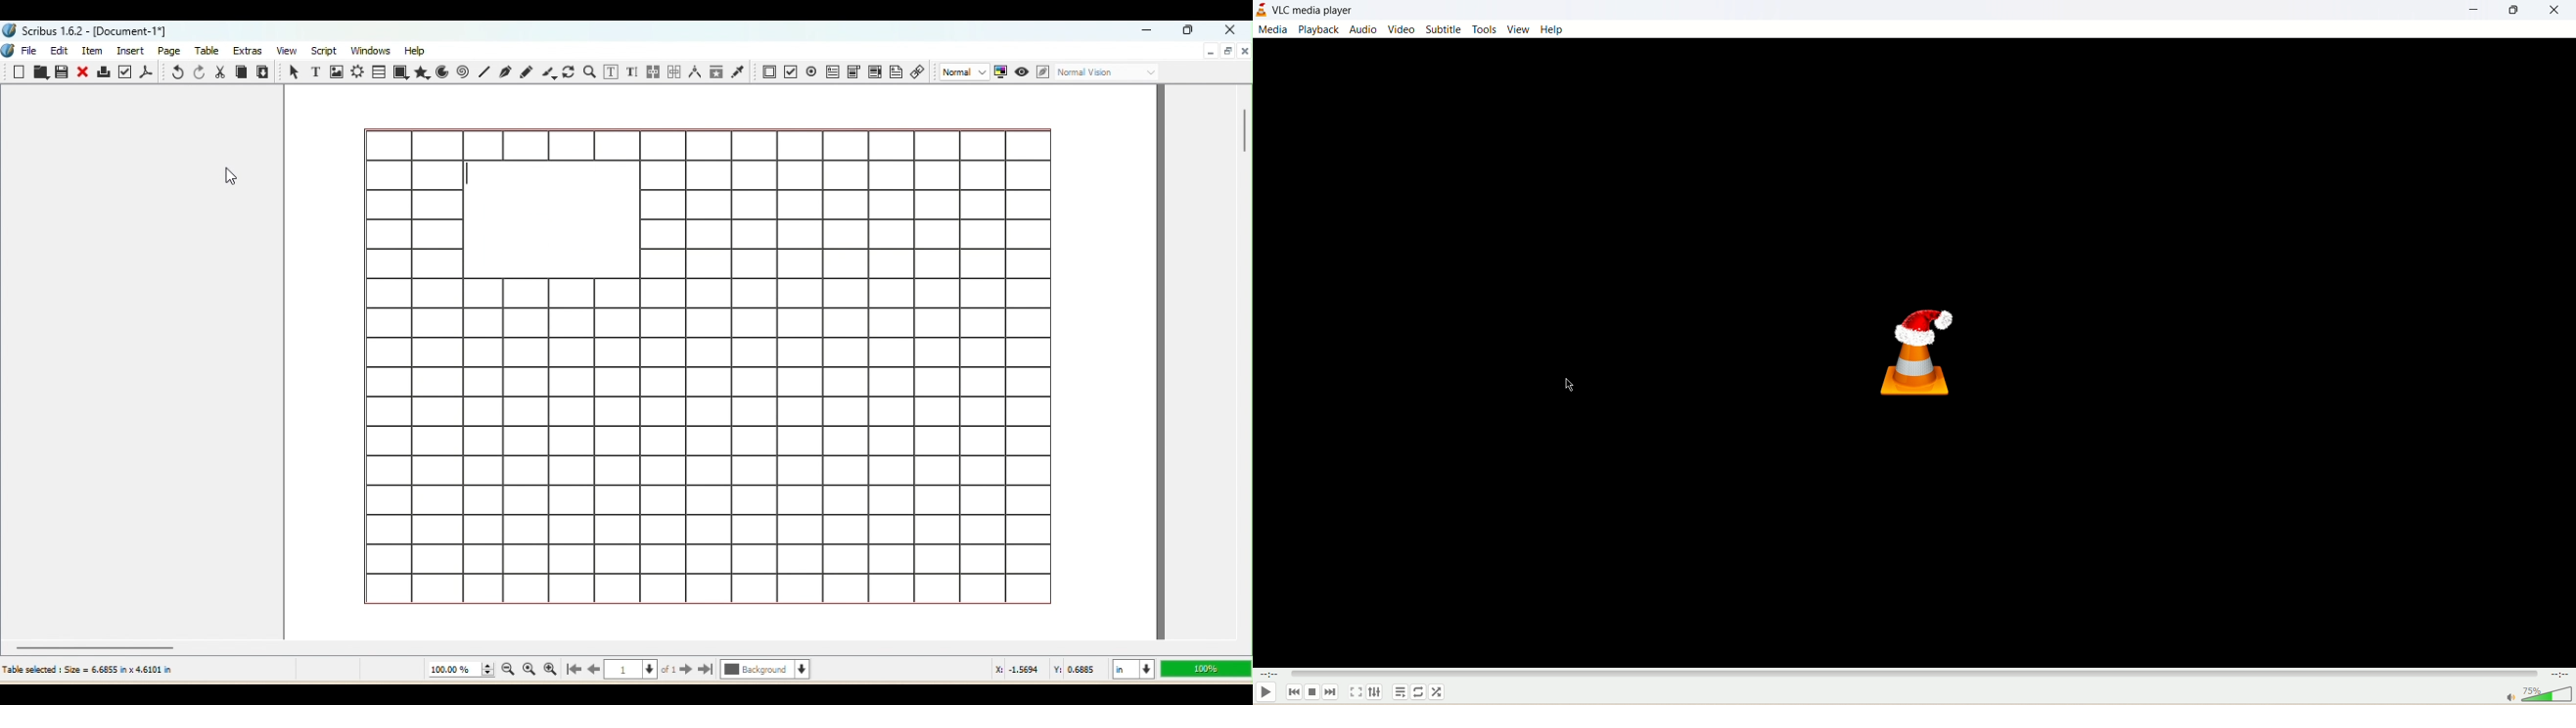 The width and height of the screenshot is (2576, 728). Describe the element at coordinates (831, 70) in the screenshot. I see `PDF text field` at that location.